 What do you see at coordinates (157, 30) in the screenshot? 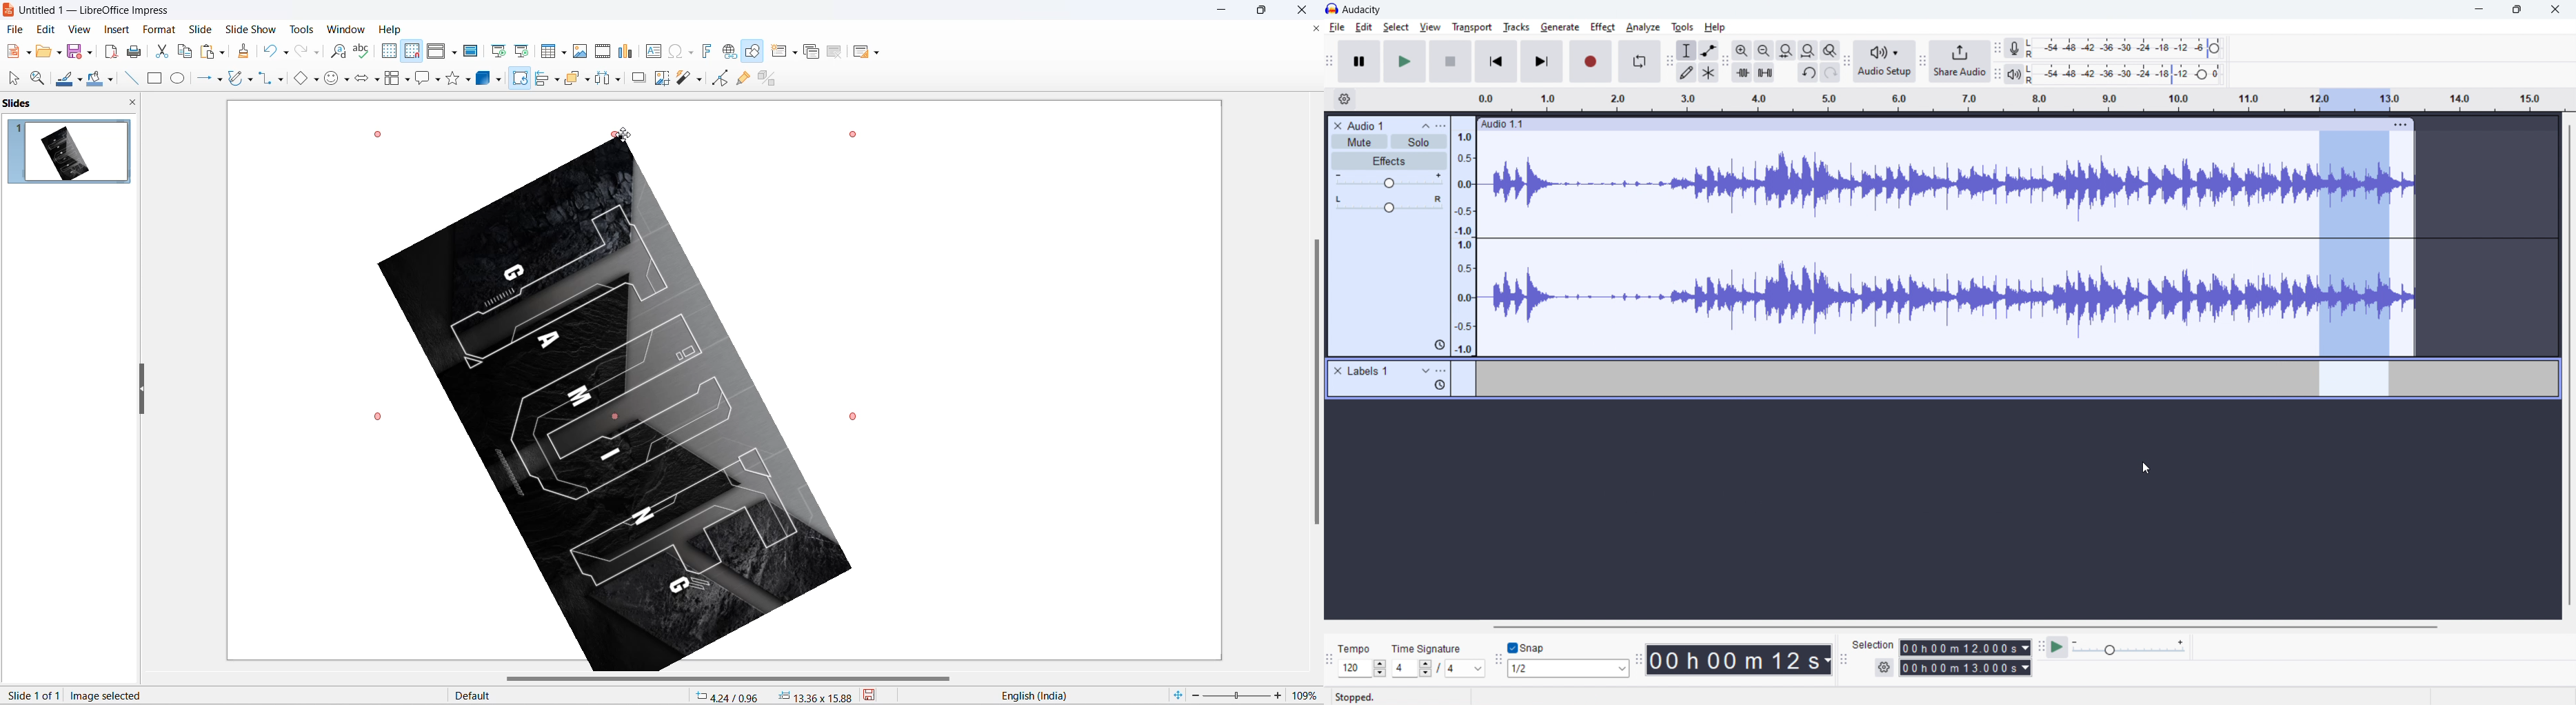
I see `format` at bounding box center [157, 30].